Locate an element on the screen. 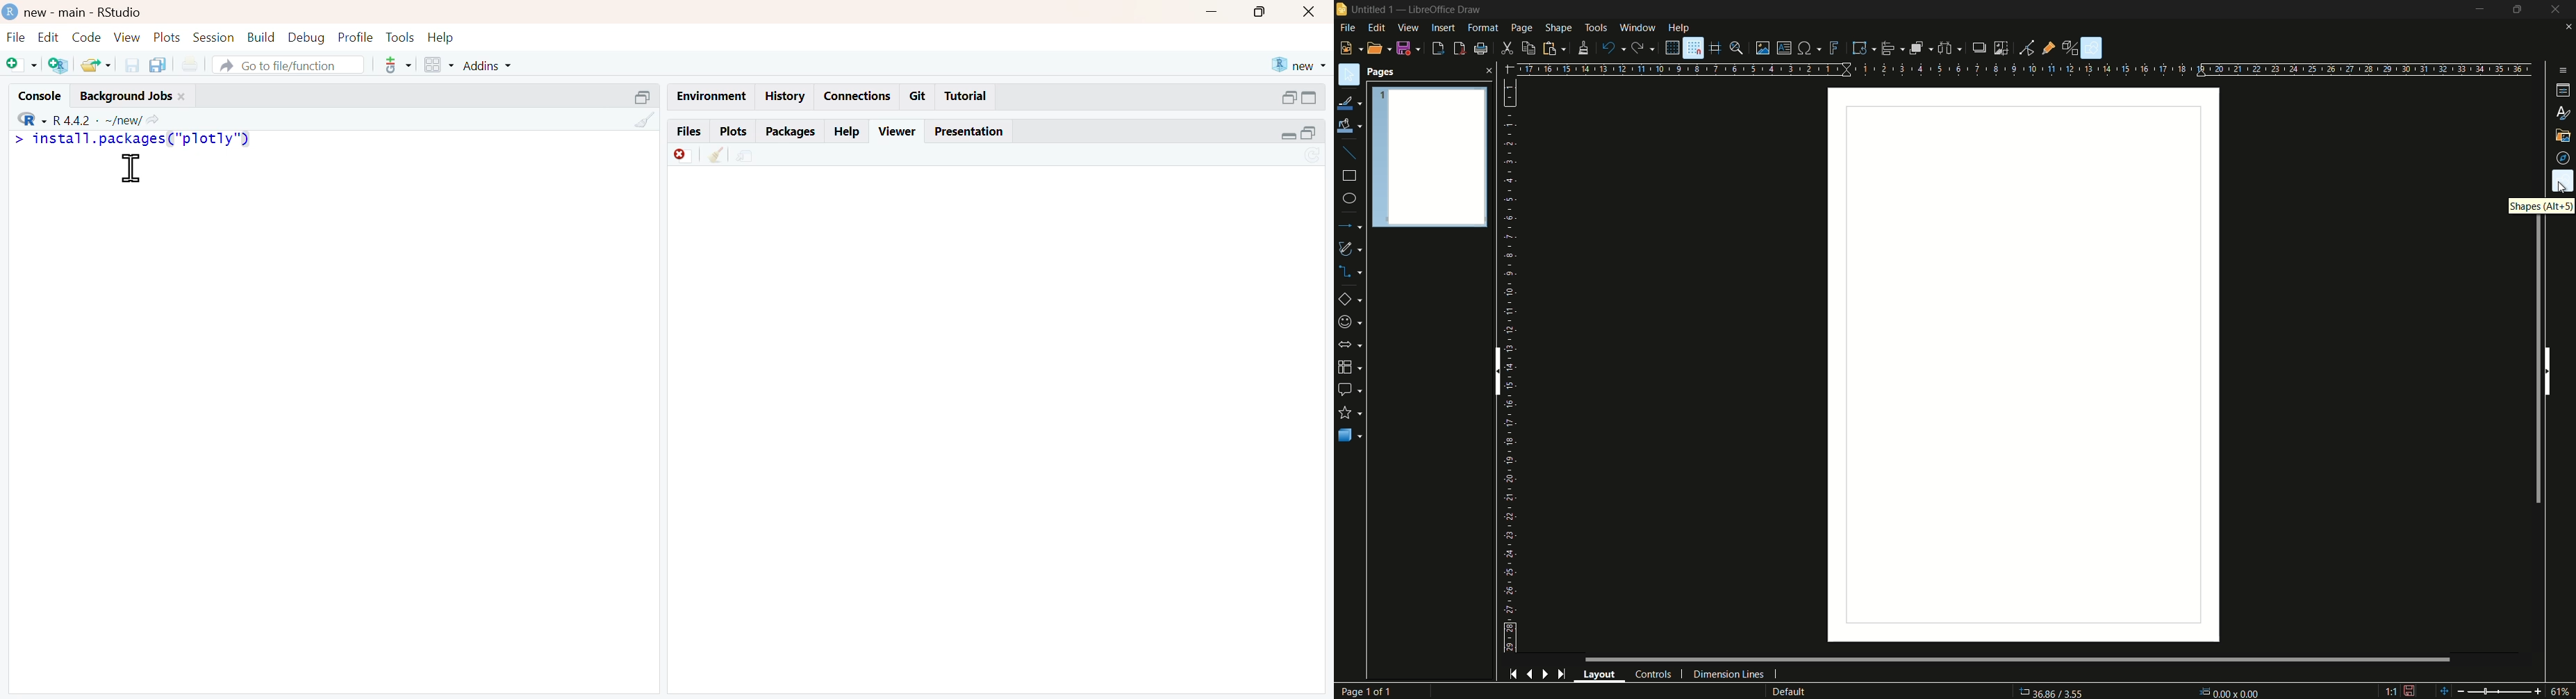 The height and width of the screenshot is (700, 2576). close is located at coordinates (185, 95).